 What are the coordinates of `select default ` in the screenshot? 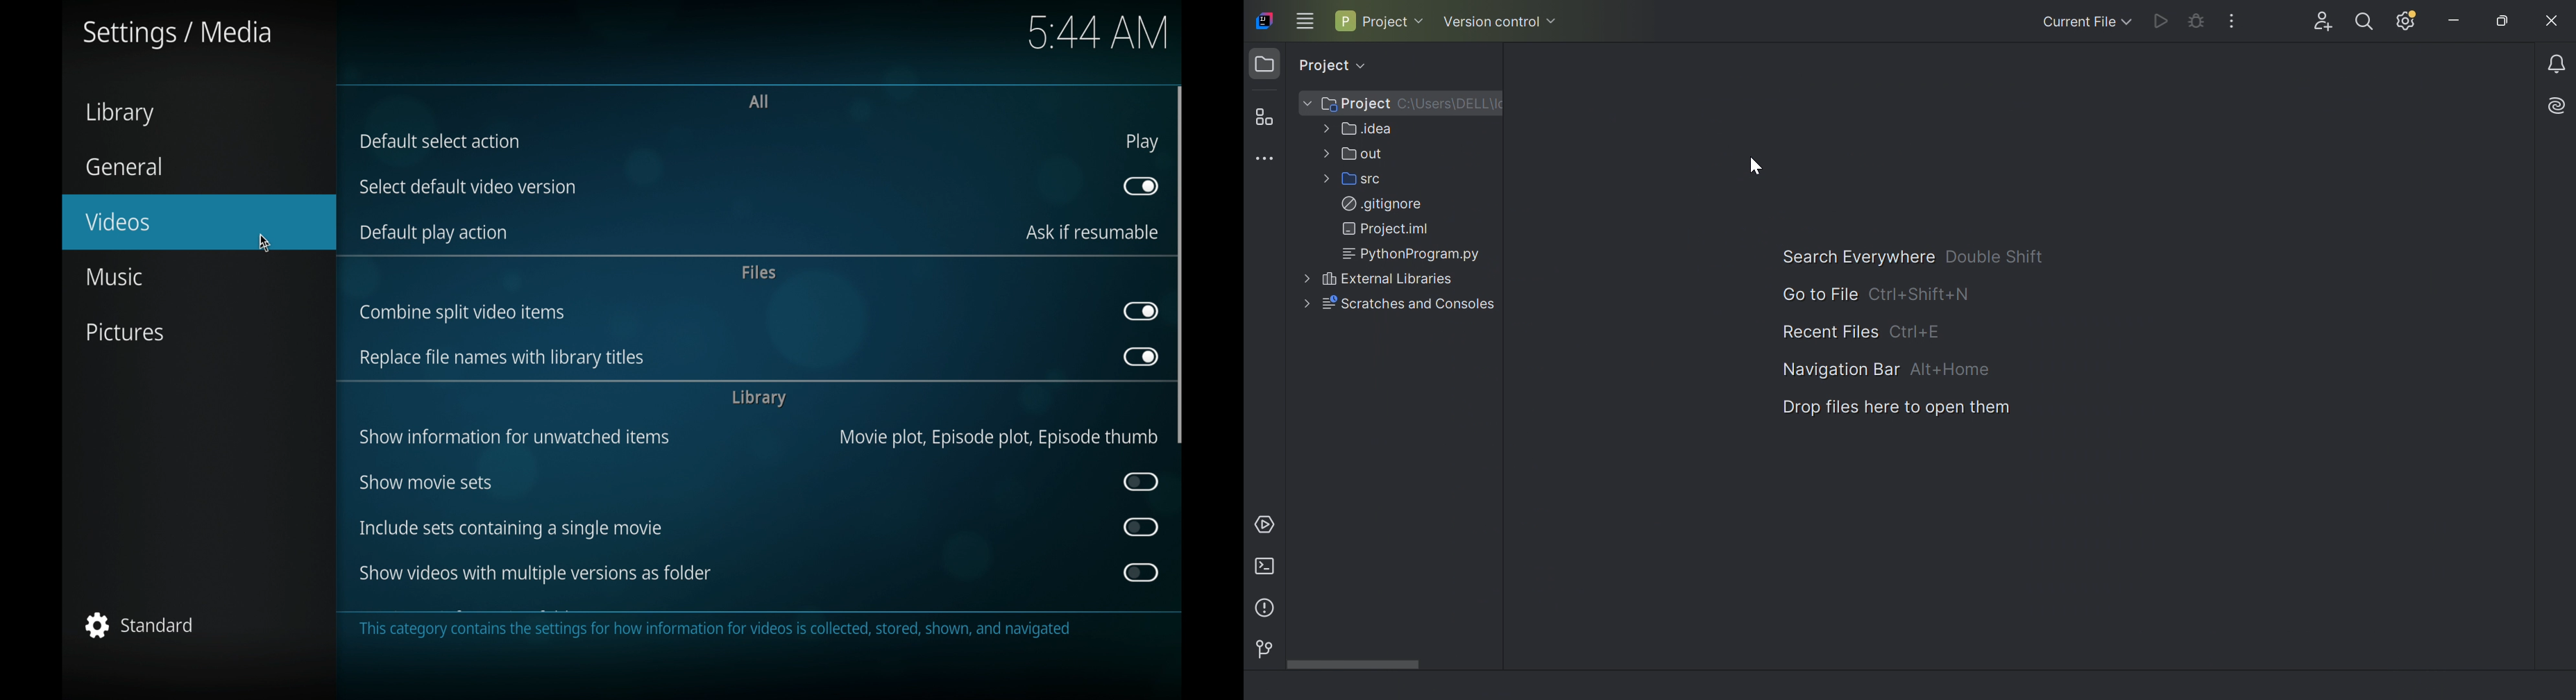 It's located at (468, 187).